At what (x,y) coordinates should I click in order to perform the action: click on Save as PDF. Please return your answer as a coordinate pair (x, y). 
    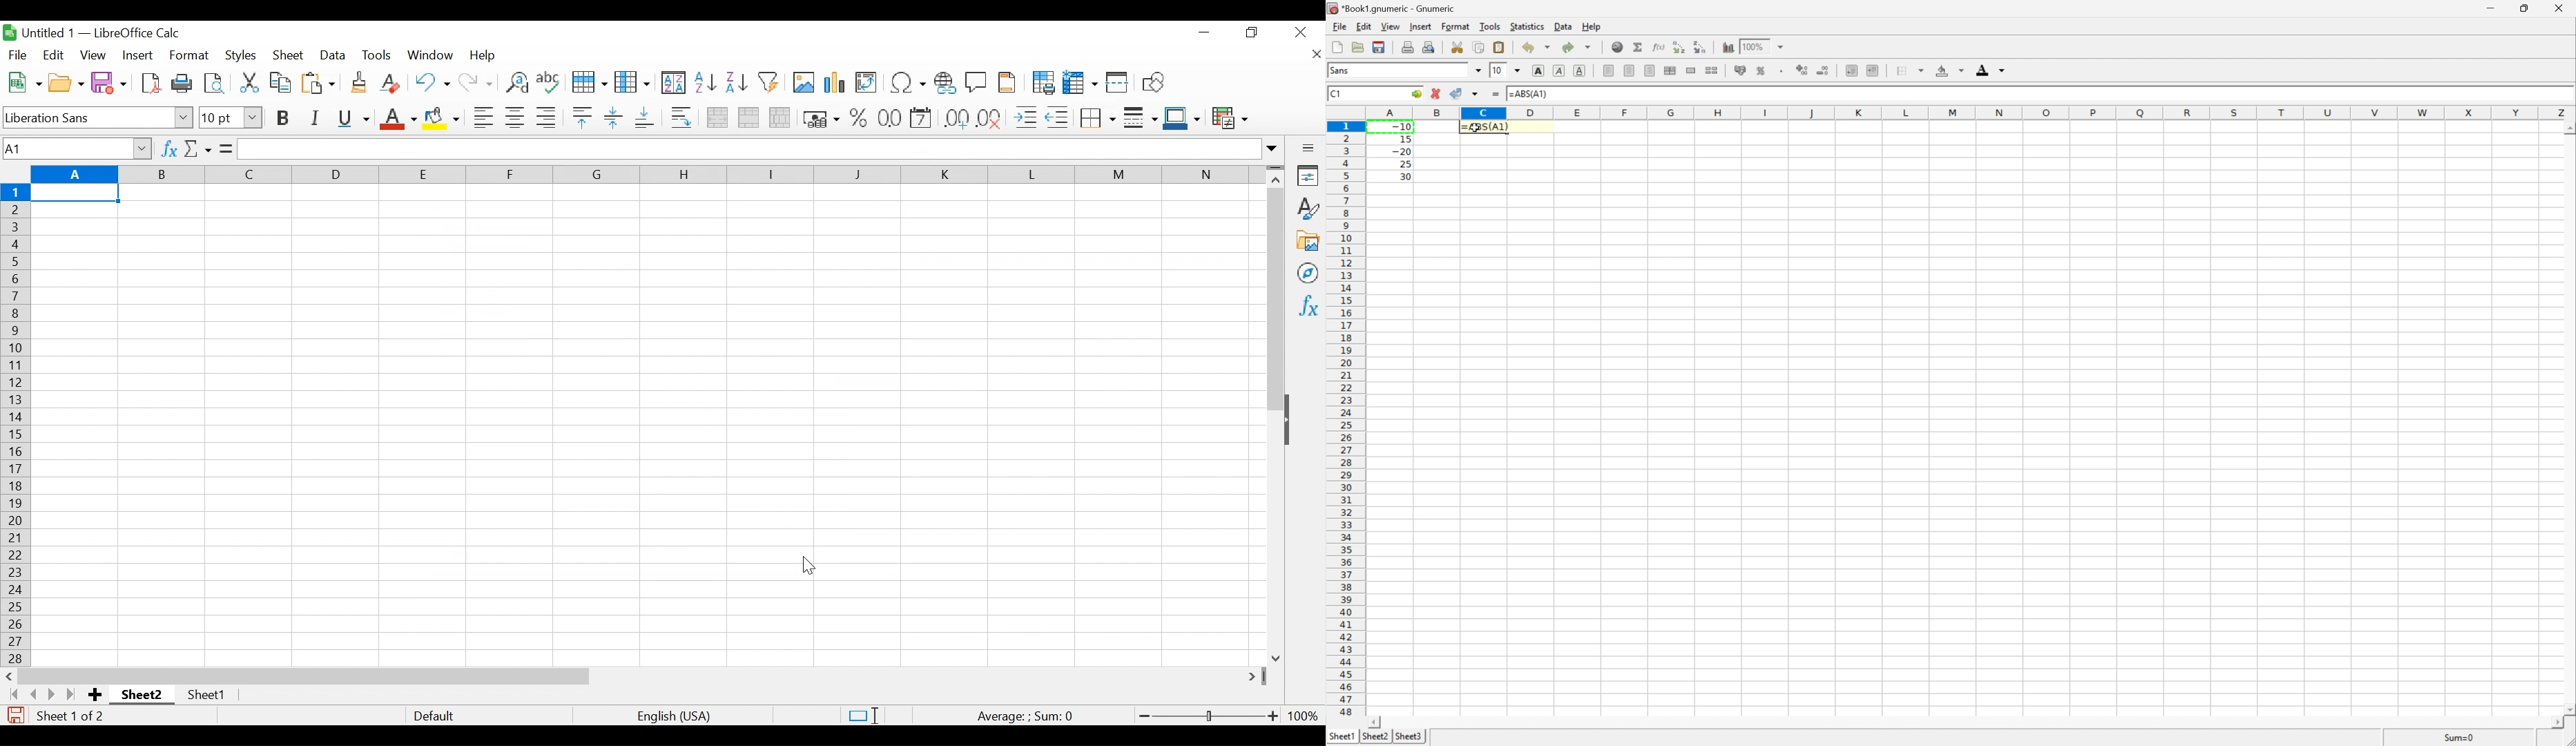
    Looking at the image, I should click on (151, 82).